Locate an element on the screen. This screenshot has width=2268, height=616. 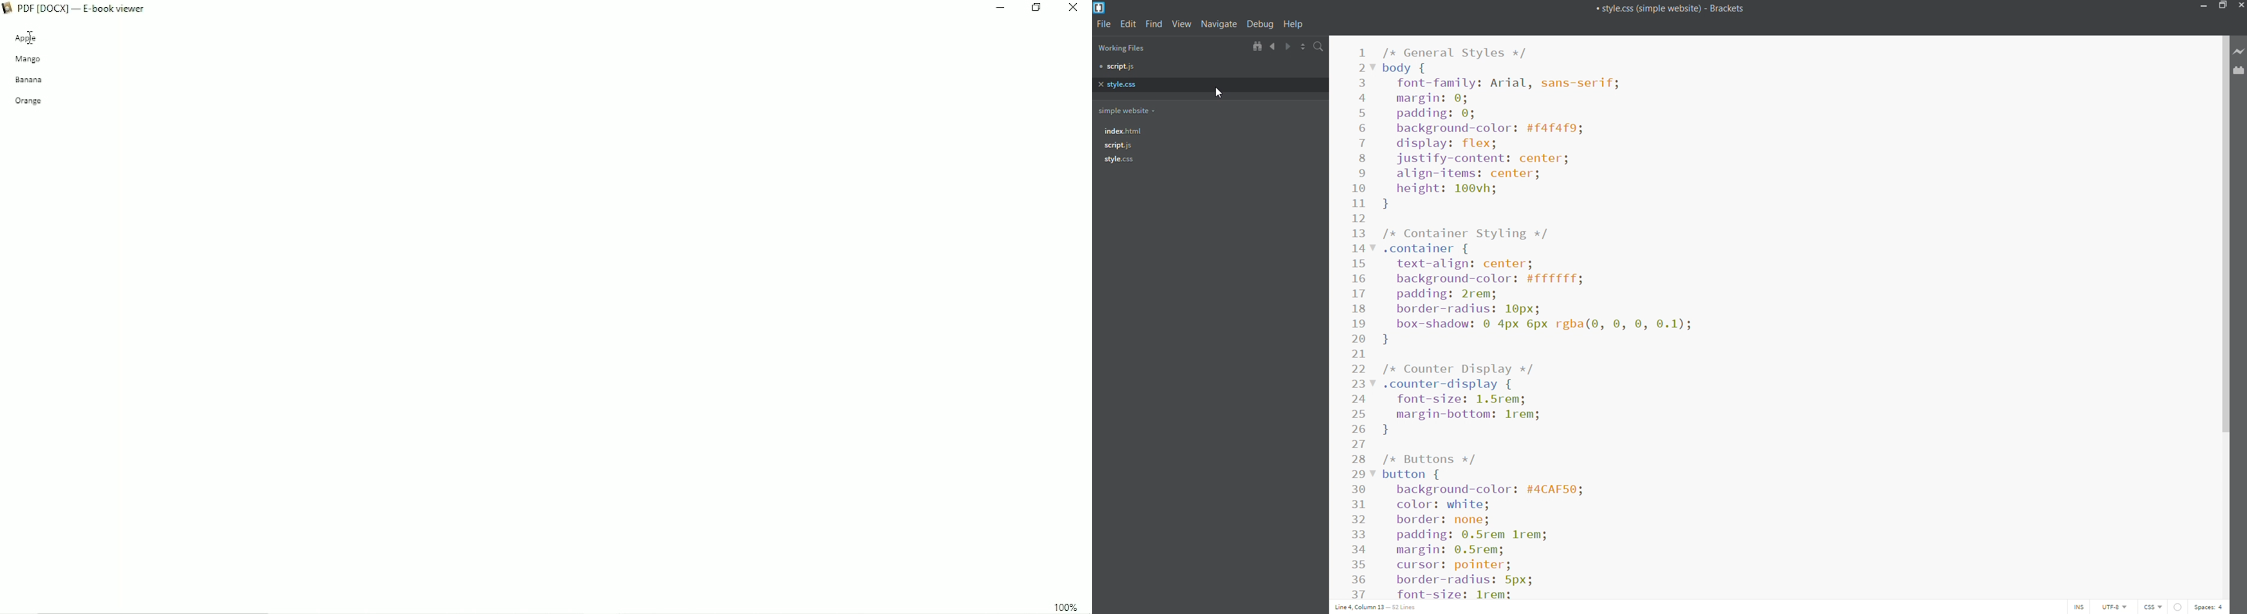
view is located at coordinates (1182, 23).